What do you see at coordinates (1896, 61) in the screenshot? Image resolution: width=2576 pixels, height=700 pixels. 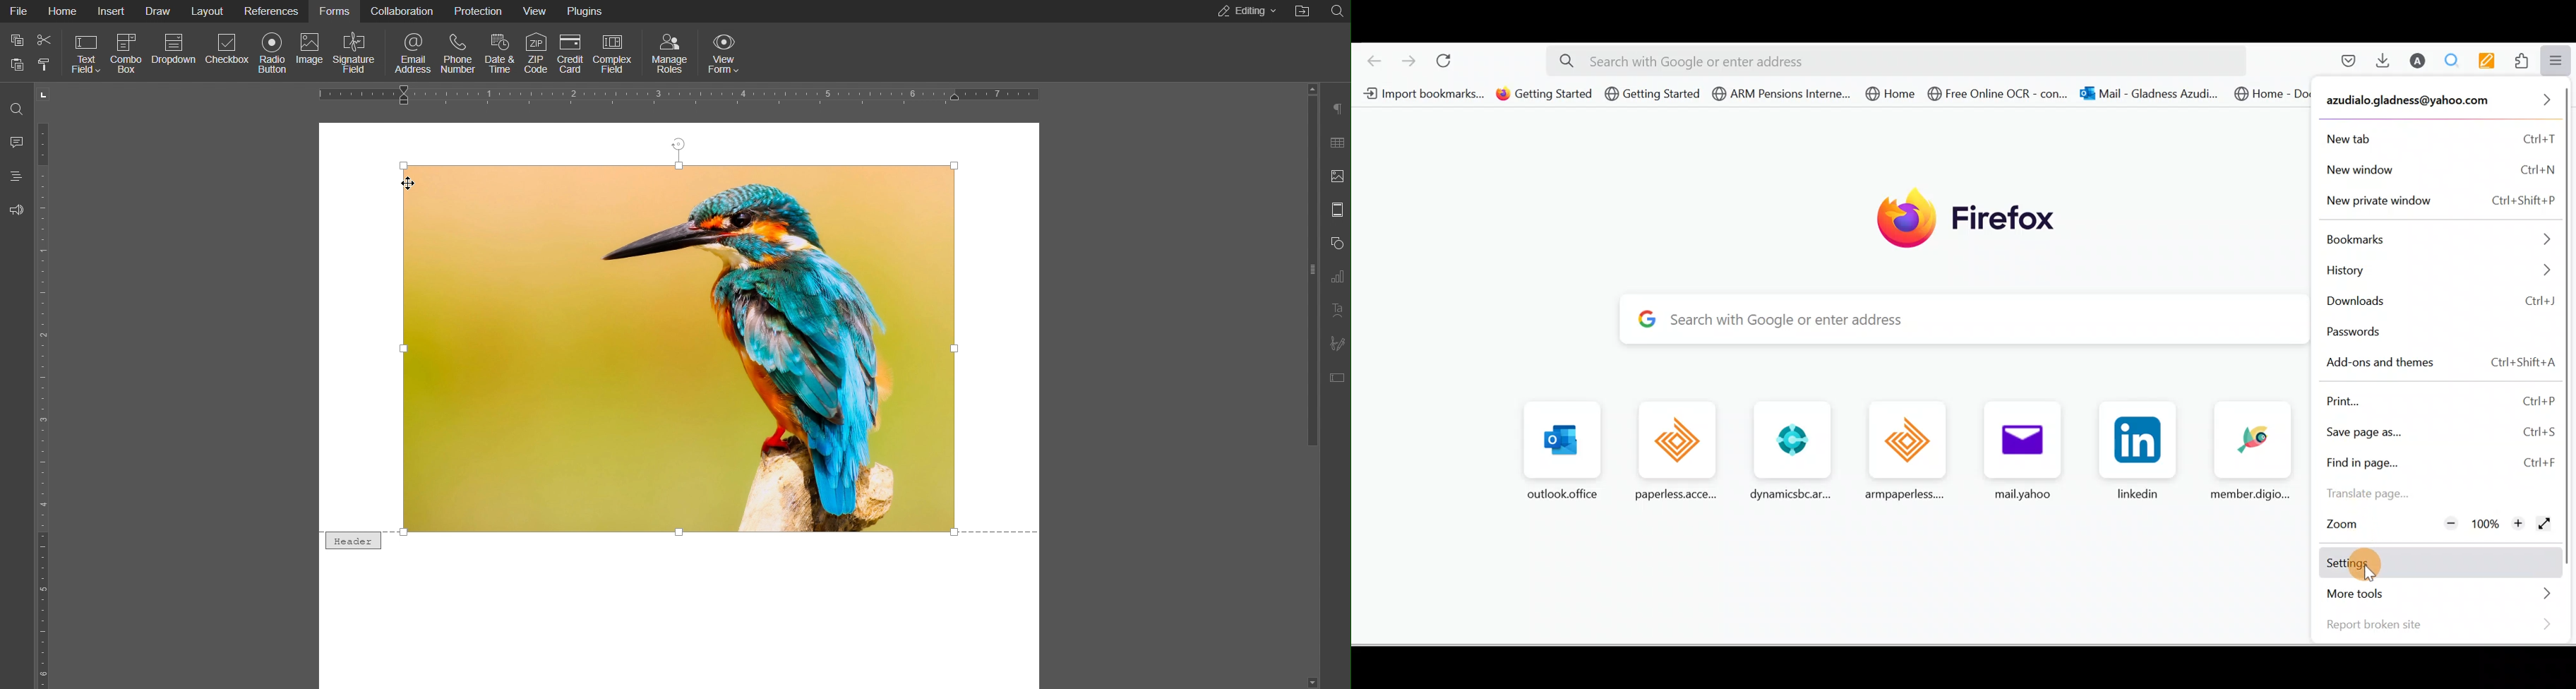 I see `Search bar` at bounding box center [1896, 61].